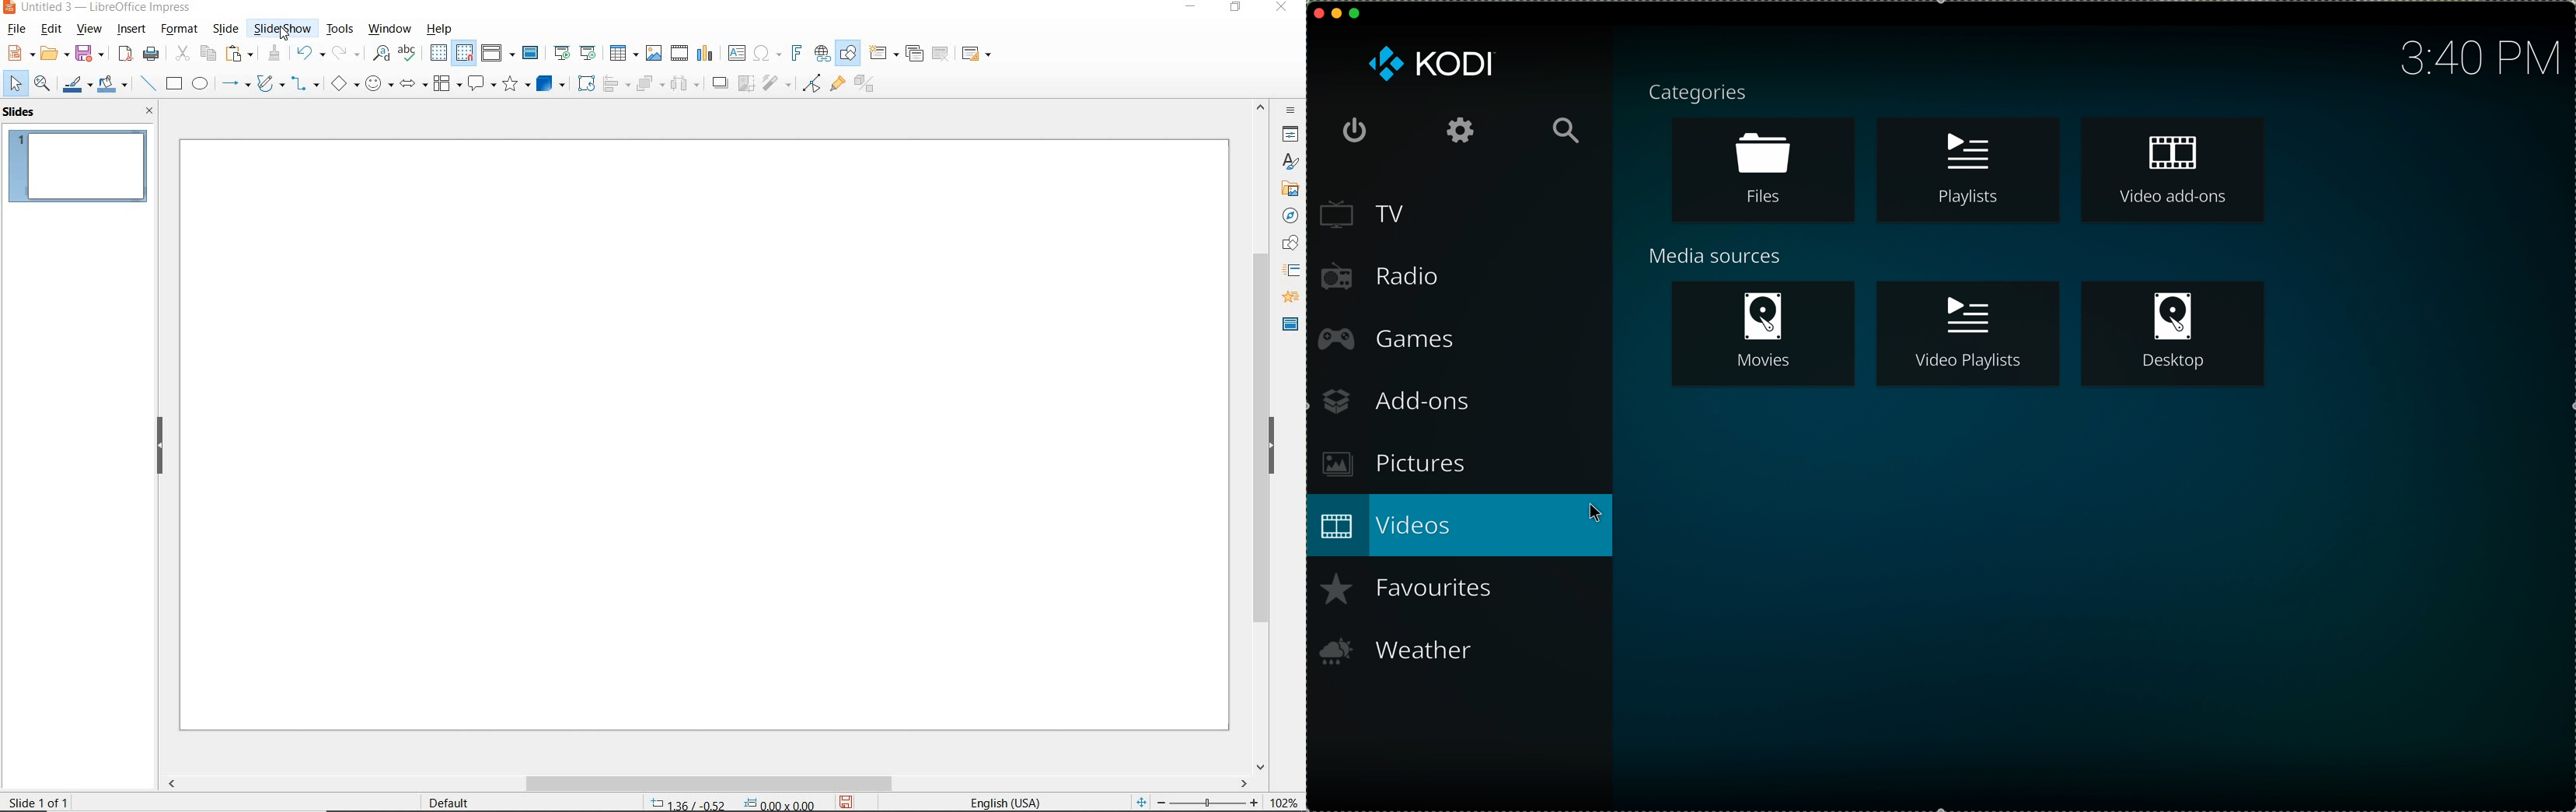 This screenshot has width=2576, height=812. Describe the element at coordinates (864, 86) in the screenshot. I see `TOGGLE EXTRUSION` at that location.